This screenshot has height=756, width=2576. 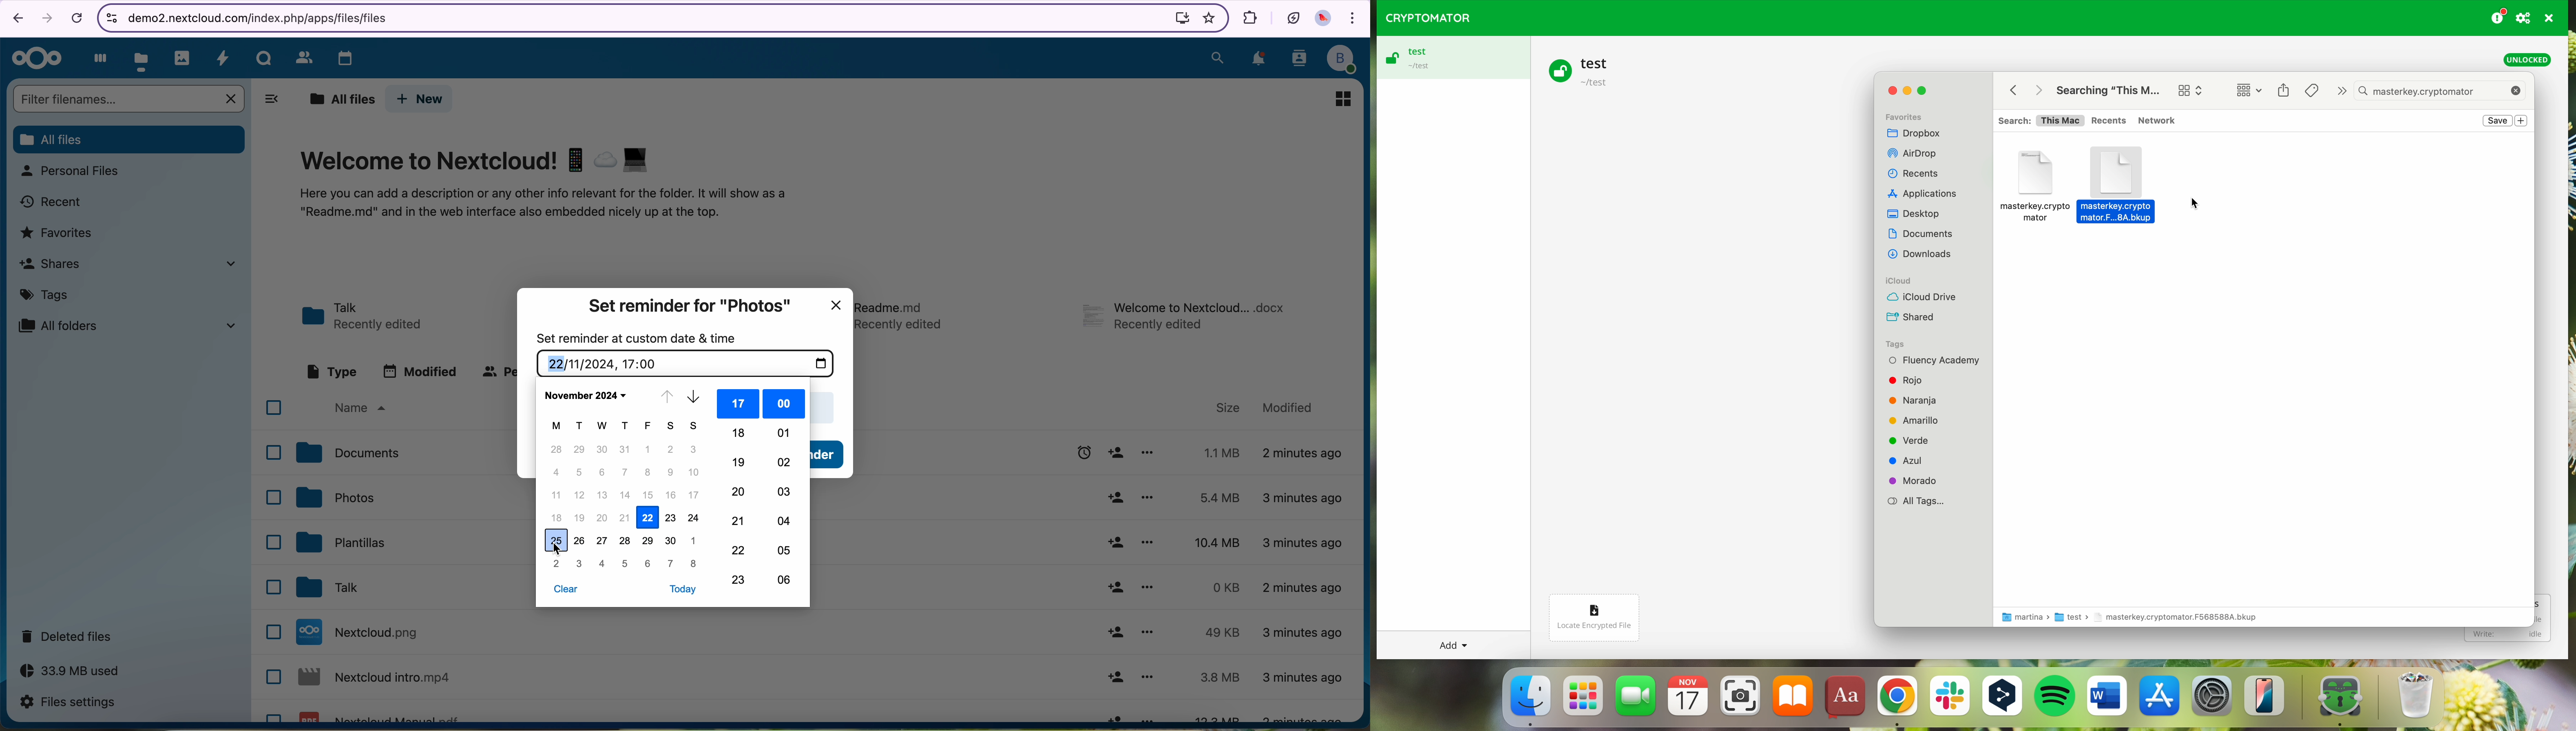 I want to click on photos, so click(x=183, y=58).